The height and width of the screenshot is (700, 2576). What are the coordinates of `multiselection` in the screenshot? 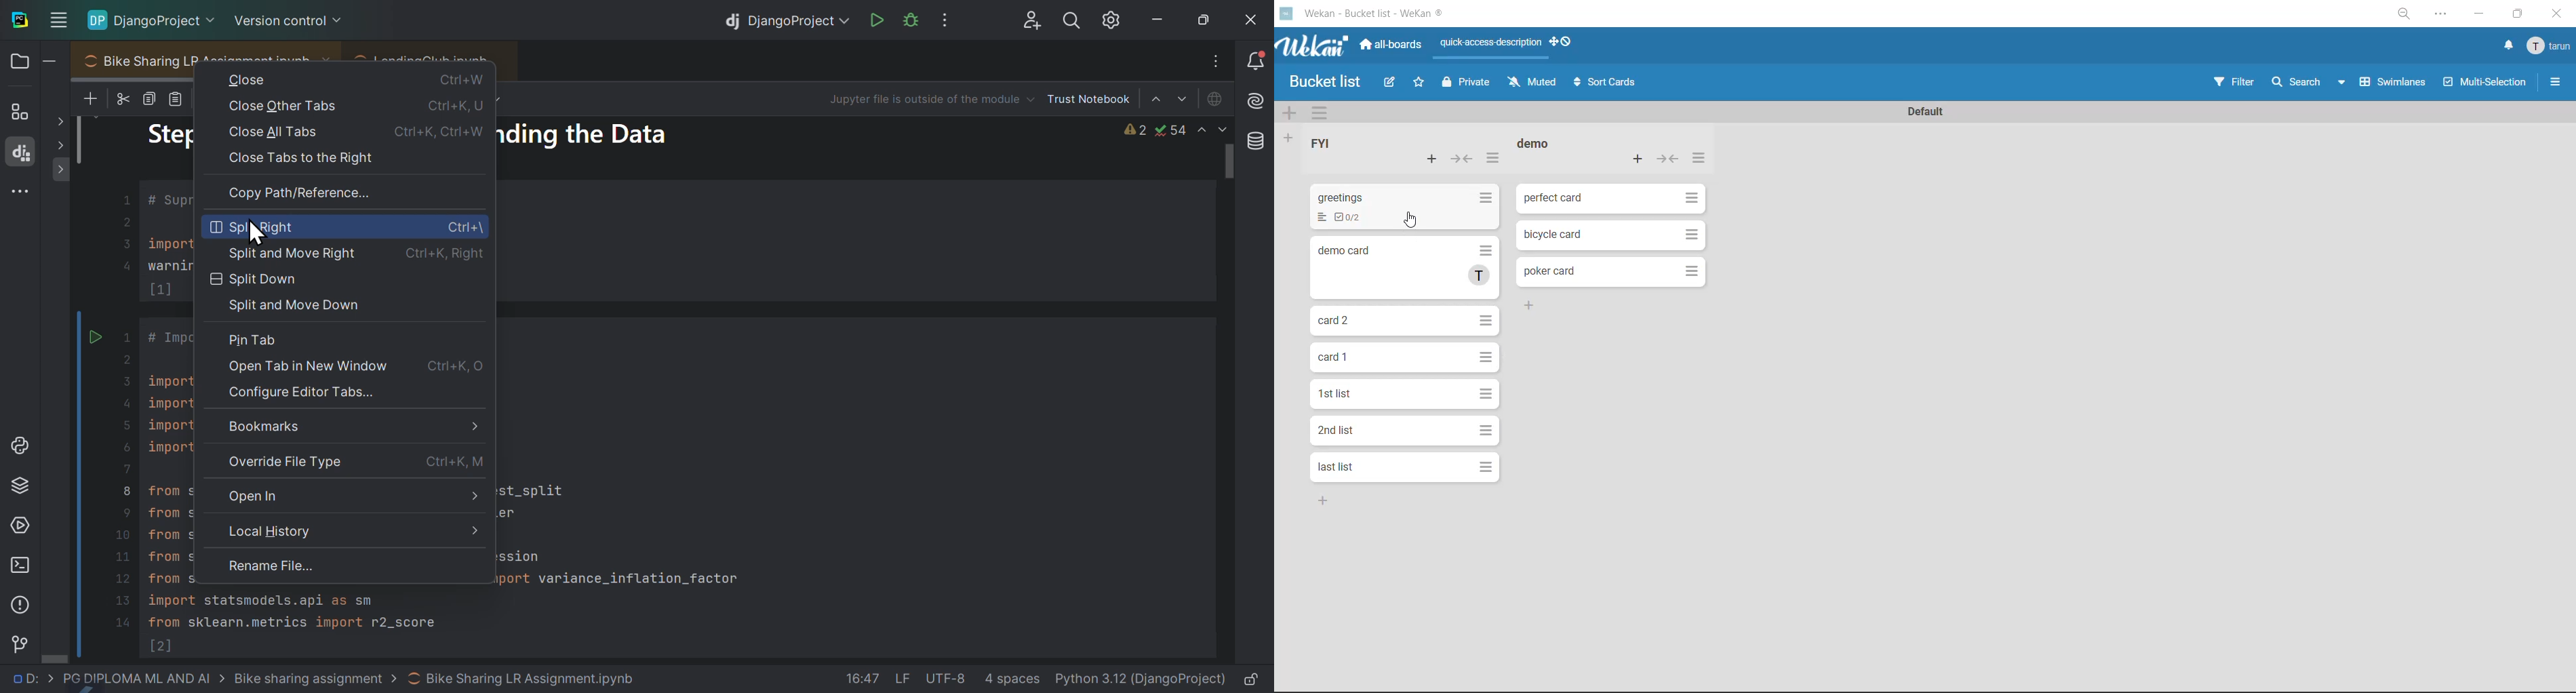 It's located at (2482, 85).